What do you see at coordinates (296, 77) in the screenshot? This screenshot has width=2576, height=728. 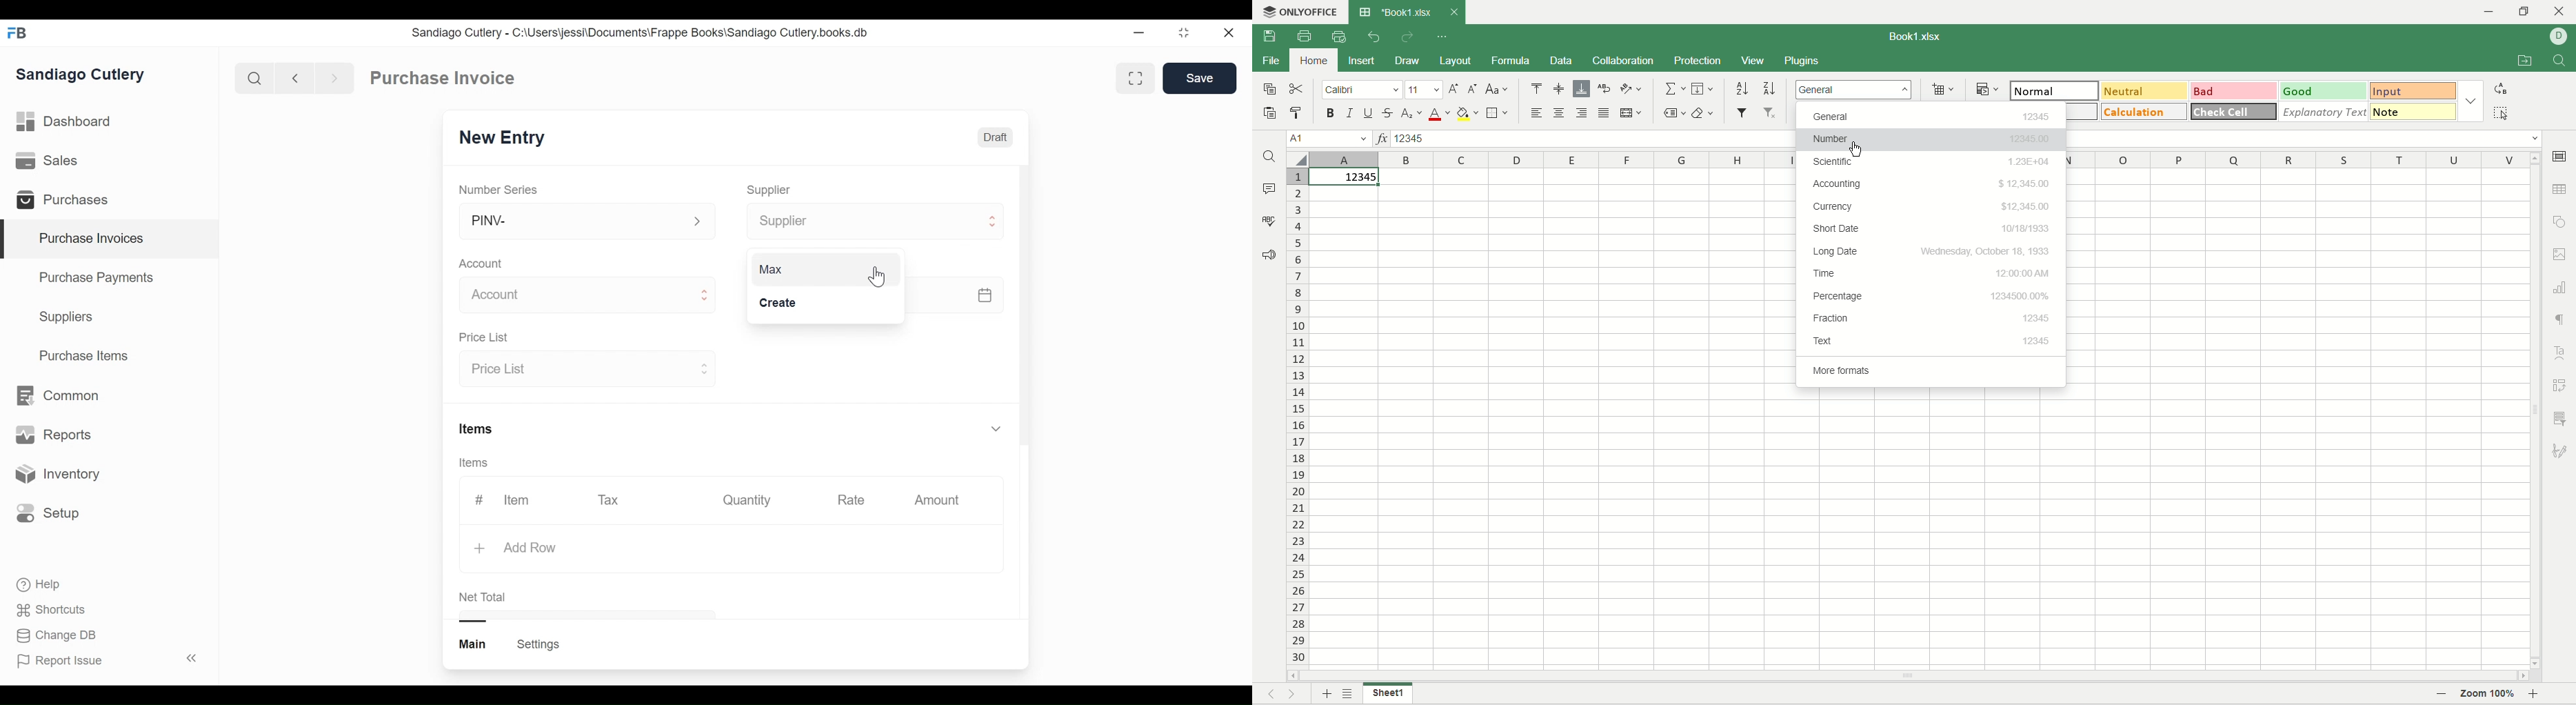 I see `Naviagate back` at bounding box center [296, 77].